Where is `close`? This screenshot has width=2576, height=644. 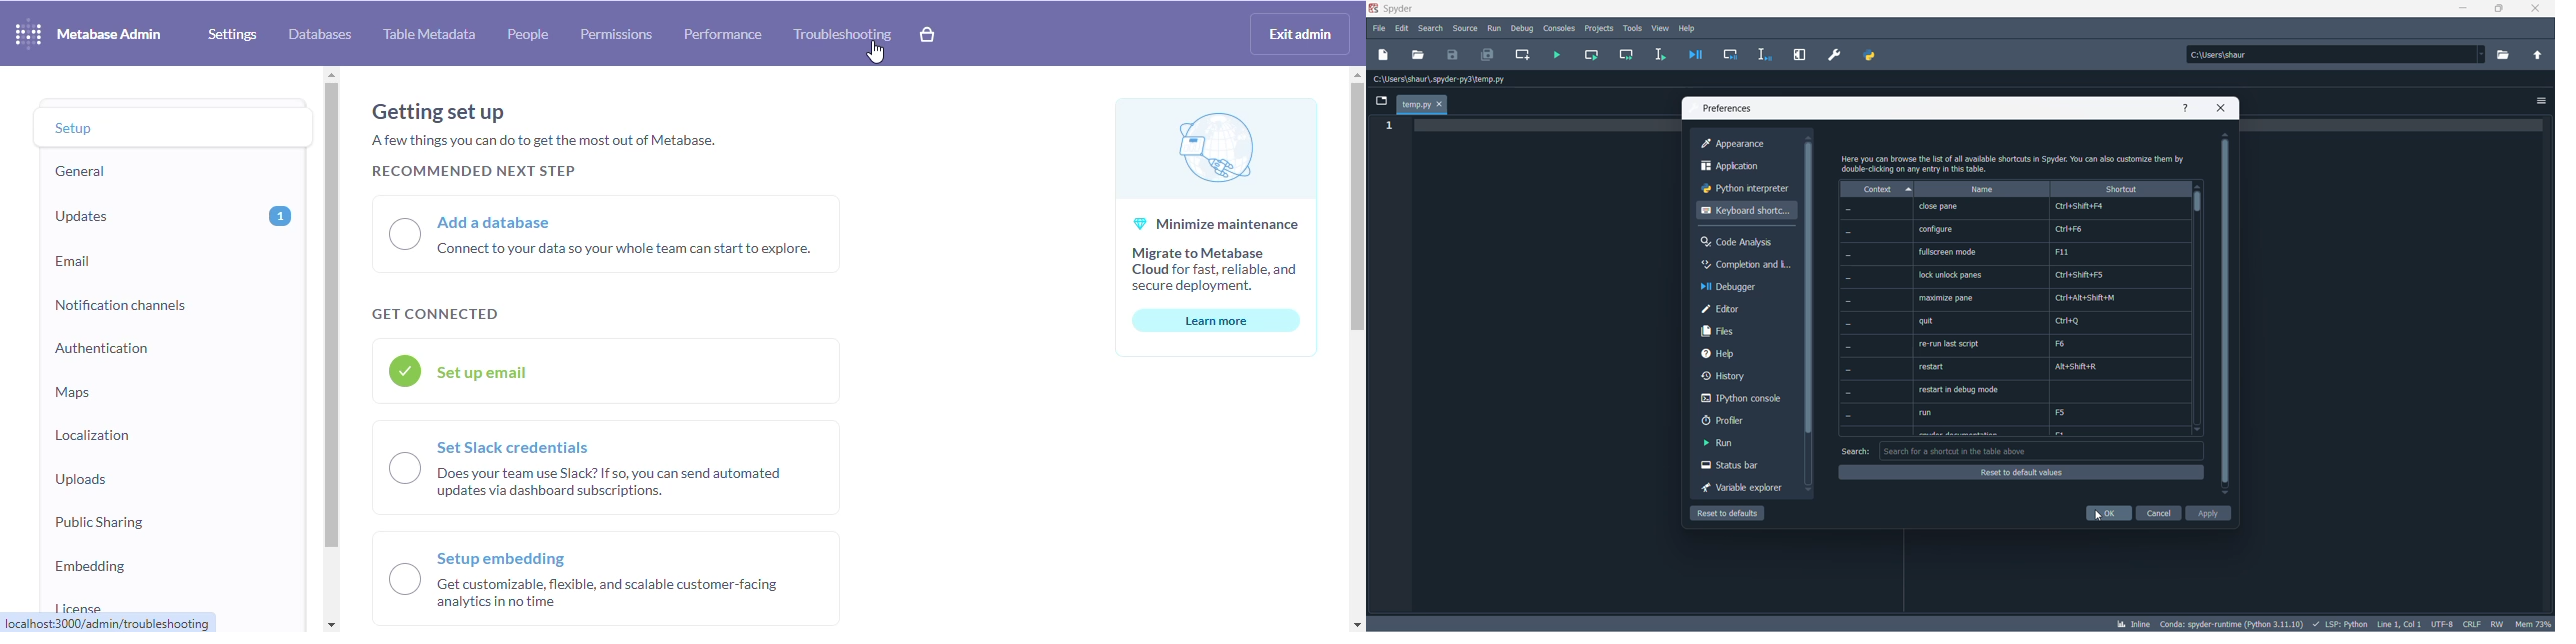
close is located at coordinates (2224, 107).